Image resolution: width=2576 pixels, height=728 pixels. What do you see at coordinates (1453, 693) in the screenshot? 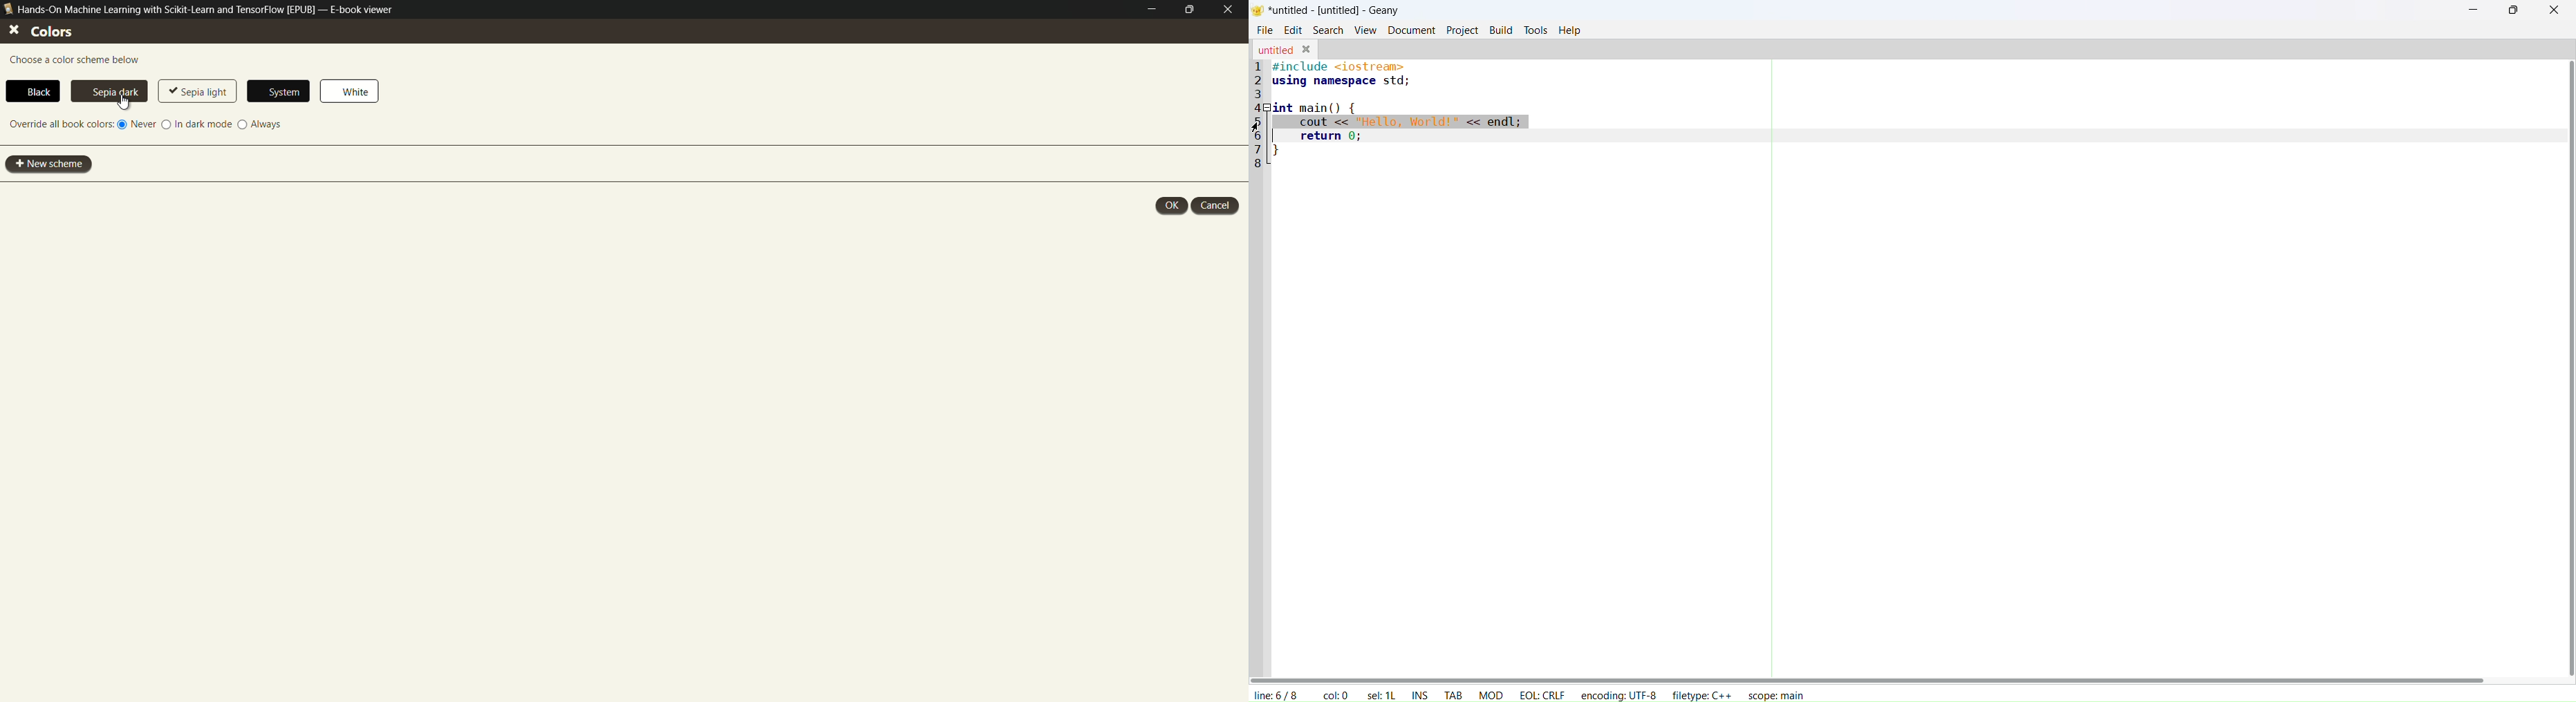
I see `tab` at bounding box center [1453, 693].